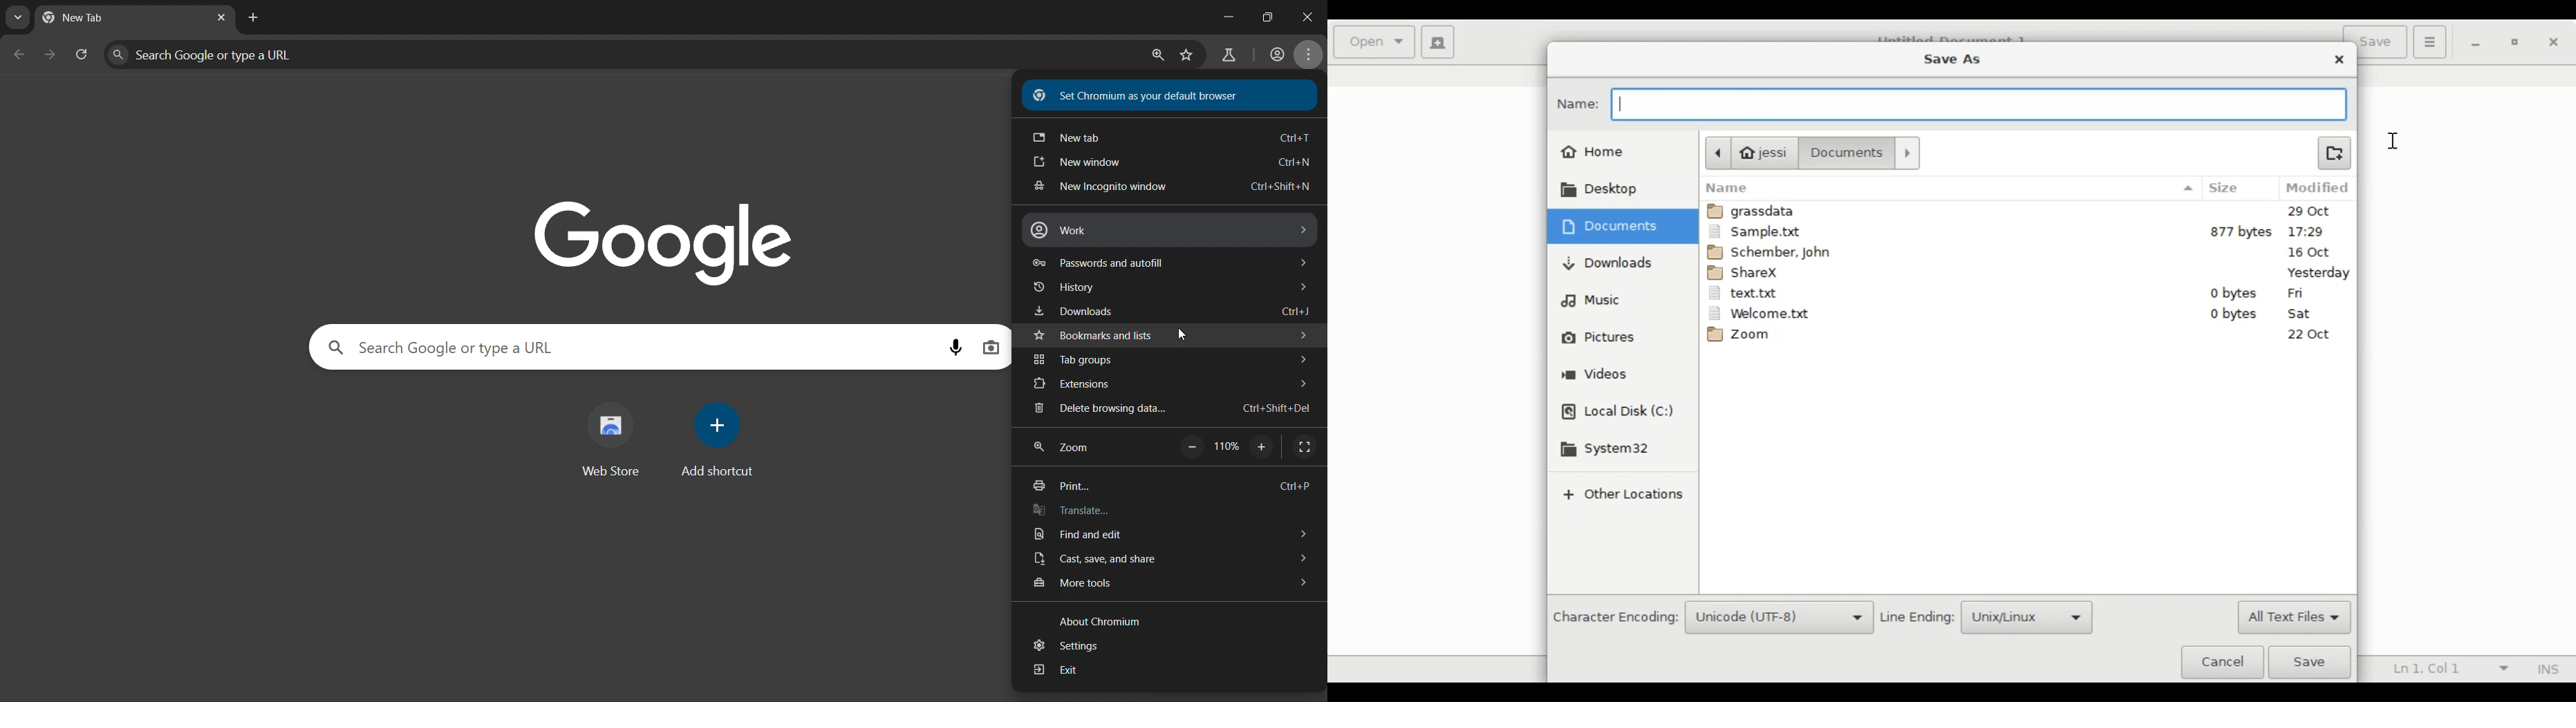  Describe the element at coordinates (19, 19) in the screenshot. I see `search tabs` at that location.